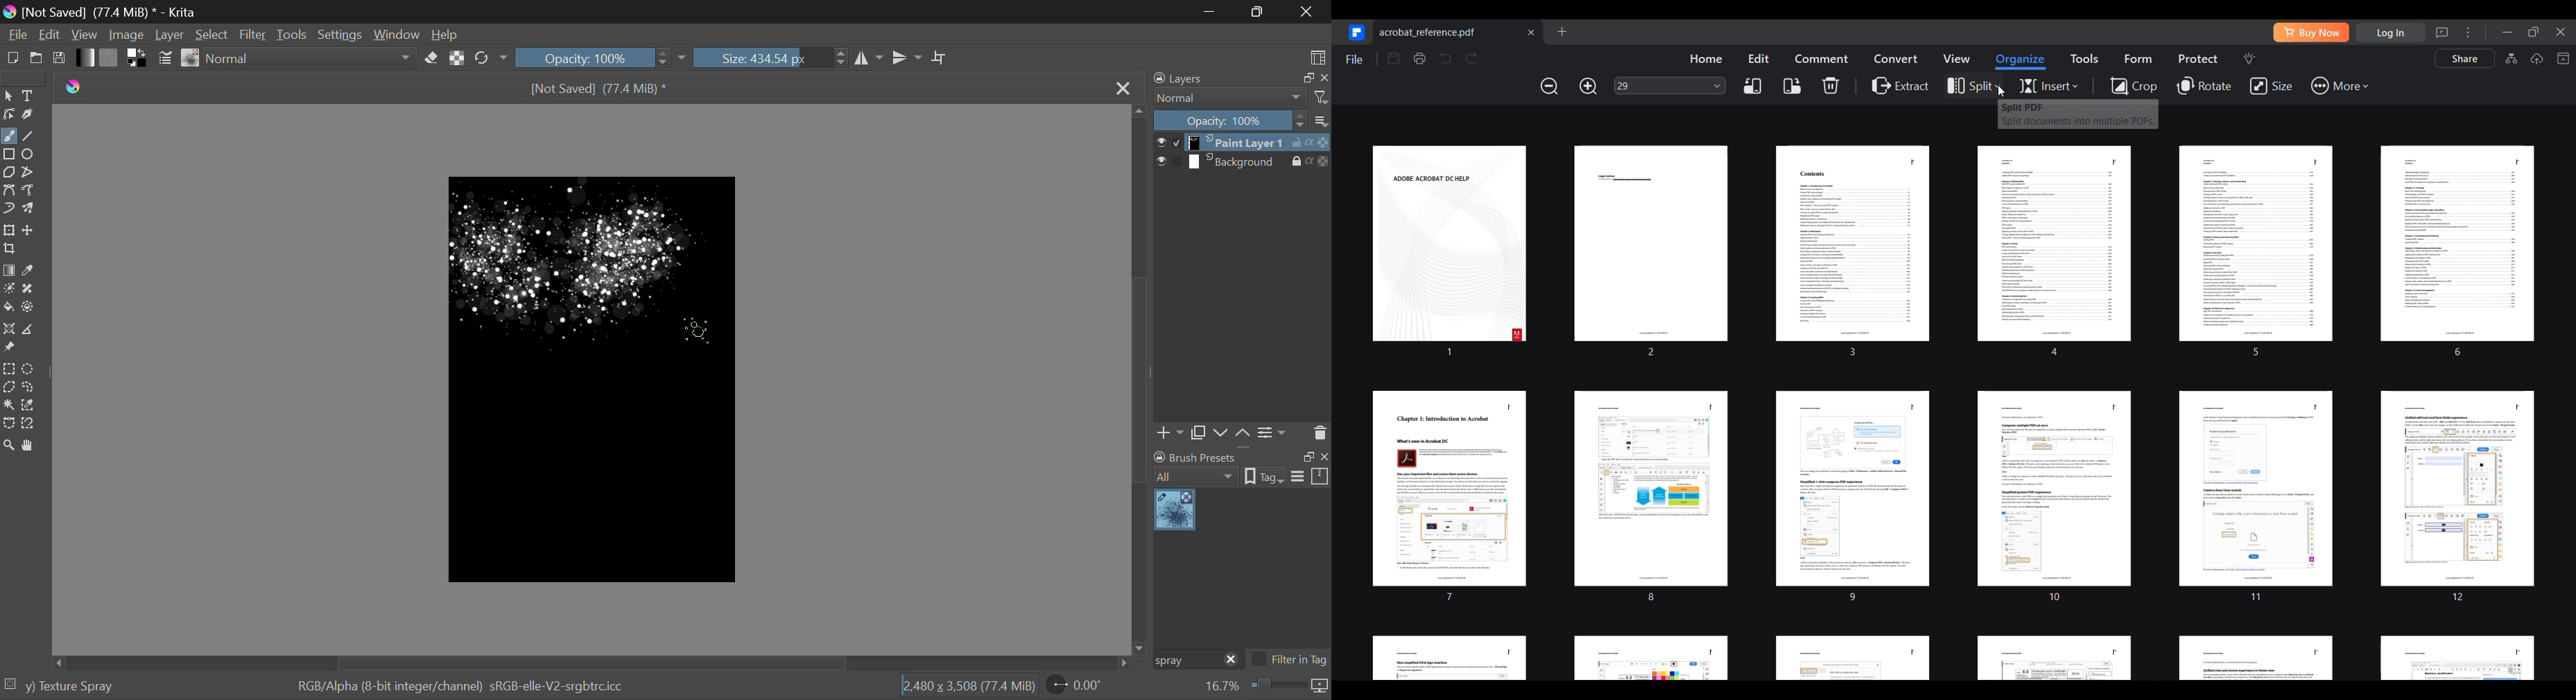  Describe the element at coordinates (1306, 12) in the screenshot. I see `Close` at that location.